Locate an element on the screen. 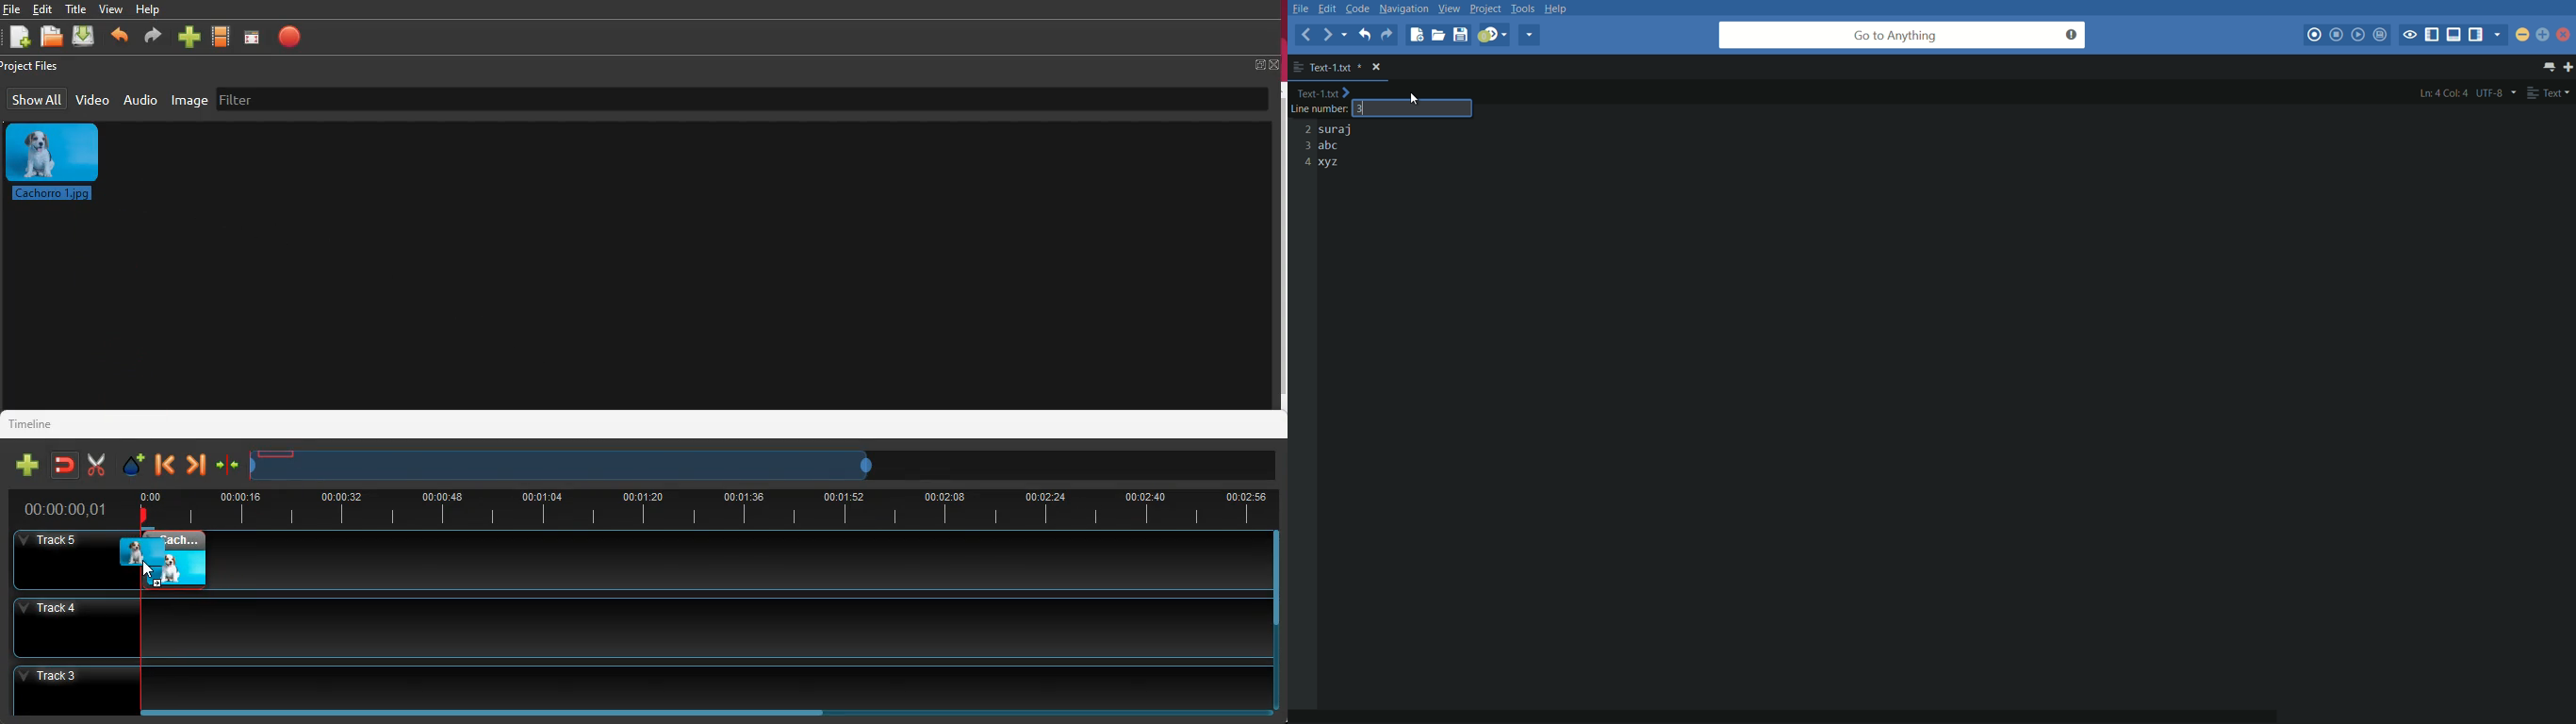 Image resolution: width=2576 pixels, height=728 pixels. new tab is located at coordinates (2569, 69).